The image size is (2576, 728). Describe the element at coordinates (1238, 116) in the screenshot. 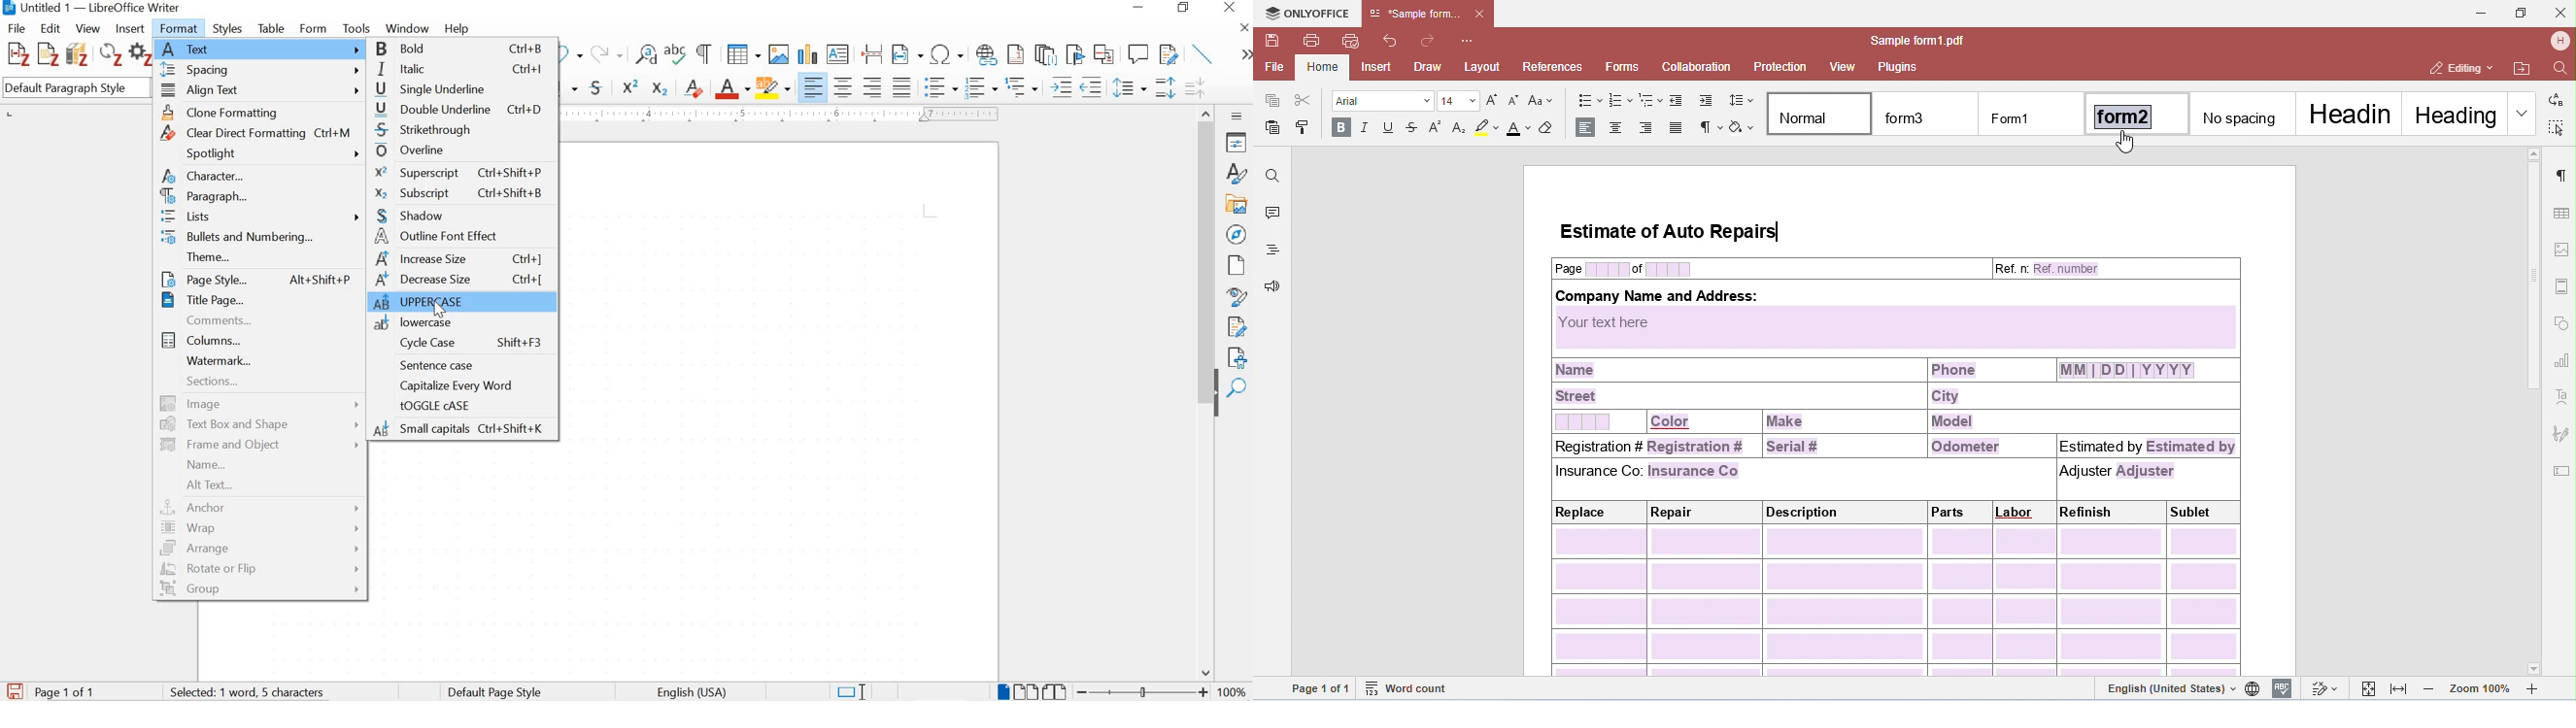

I see `sidebar settings` at that location.